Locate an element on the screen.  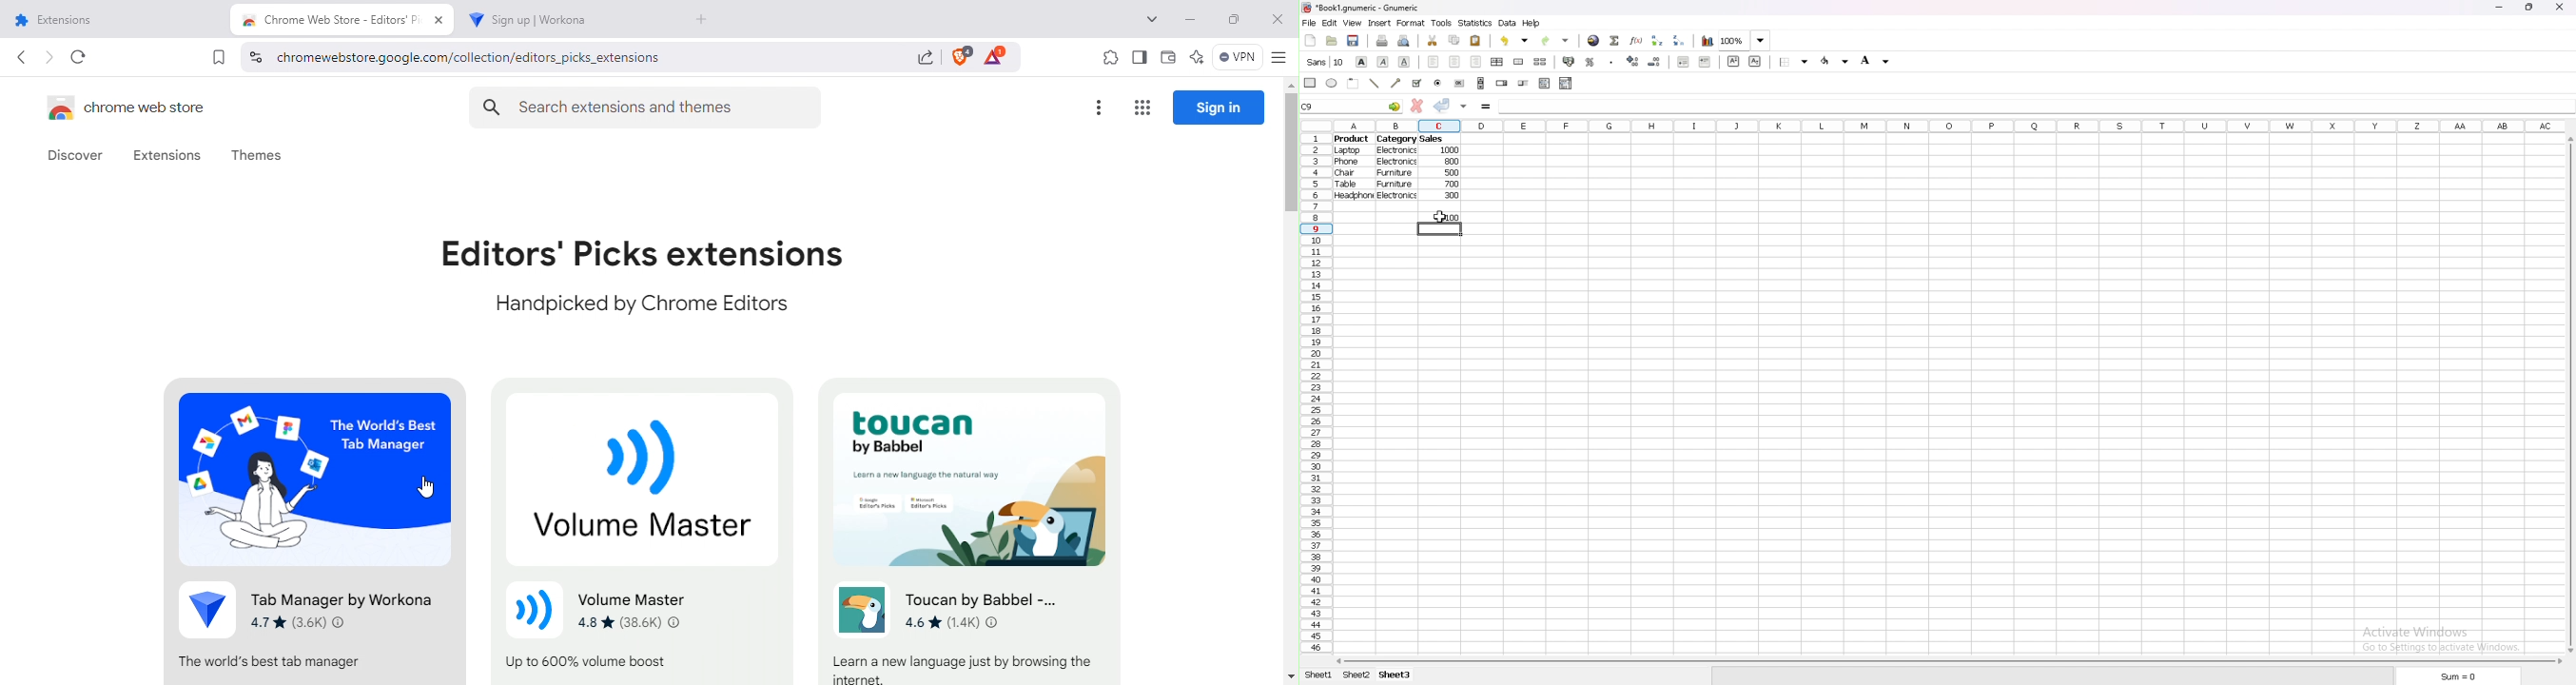
500 is located at coordinates (1454, 174).